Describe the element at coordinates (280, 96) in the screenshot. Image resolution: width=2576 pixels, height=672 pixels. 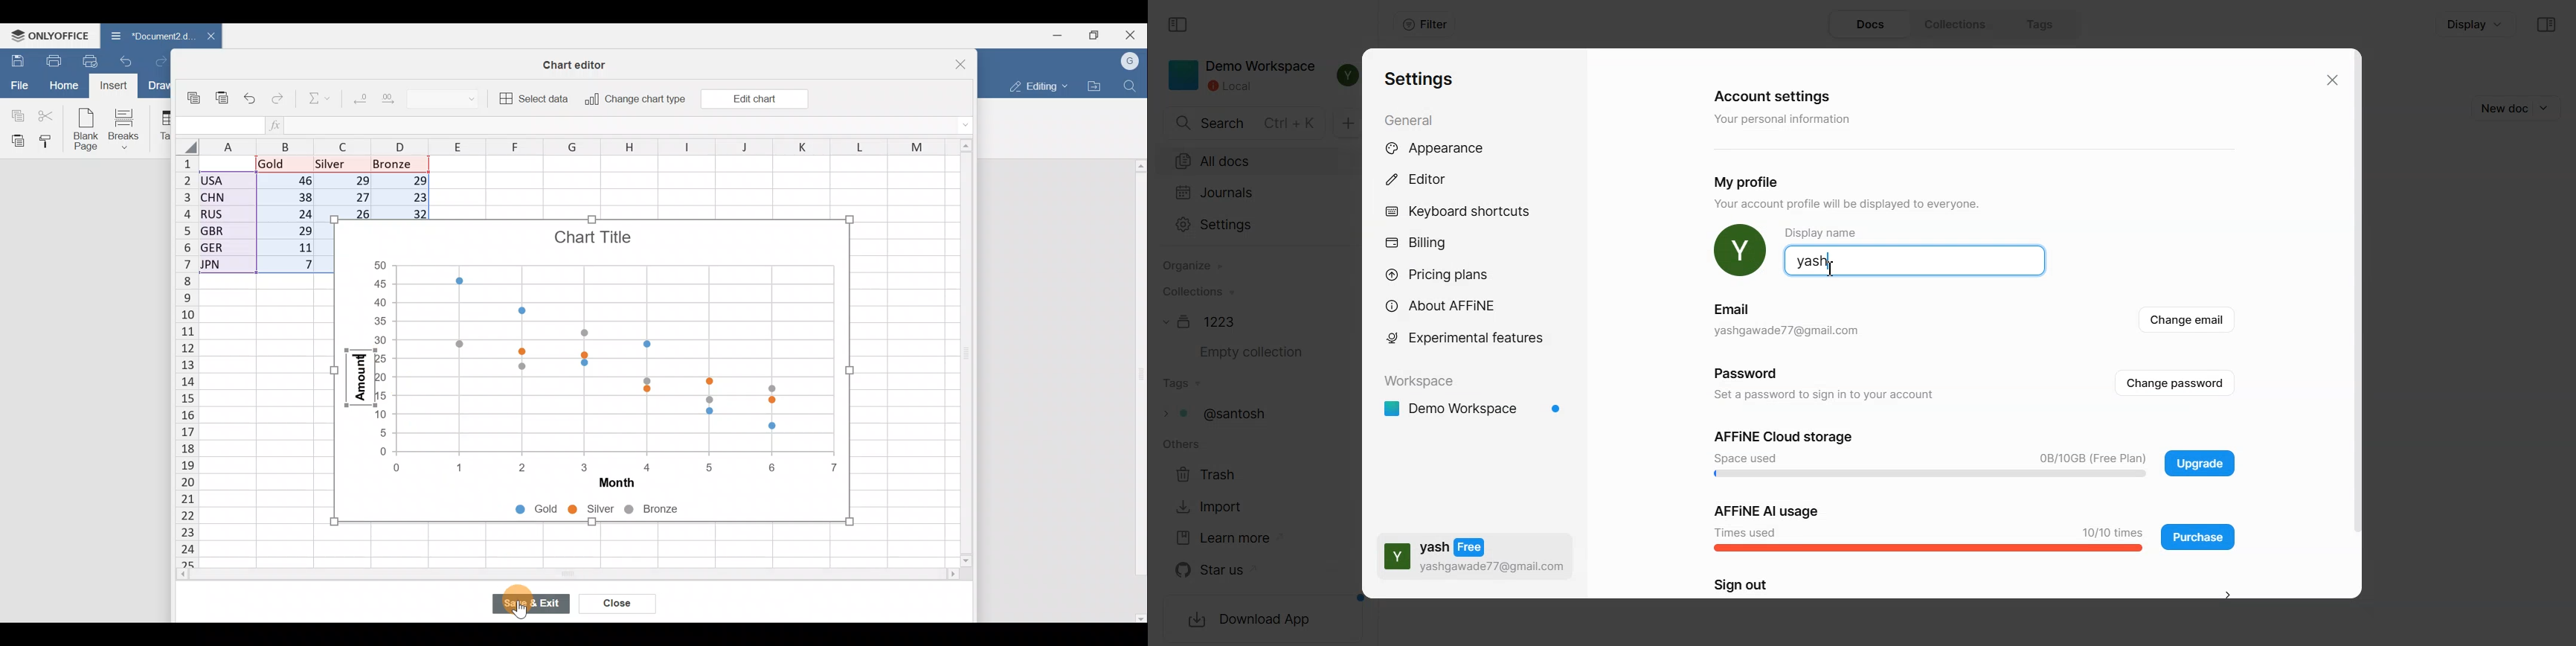
I see `Redo` at that location.